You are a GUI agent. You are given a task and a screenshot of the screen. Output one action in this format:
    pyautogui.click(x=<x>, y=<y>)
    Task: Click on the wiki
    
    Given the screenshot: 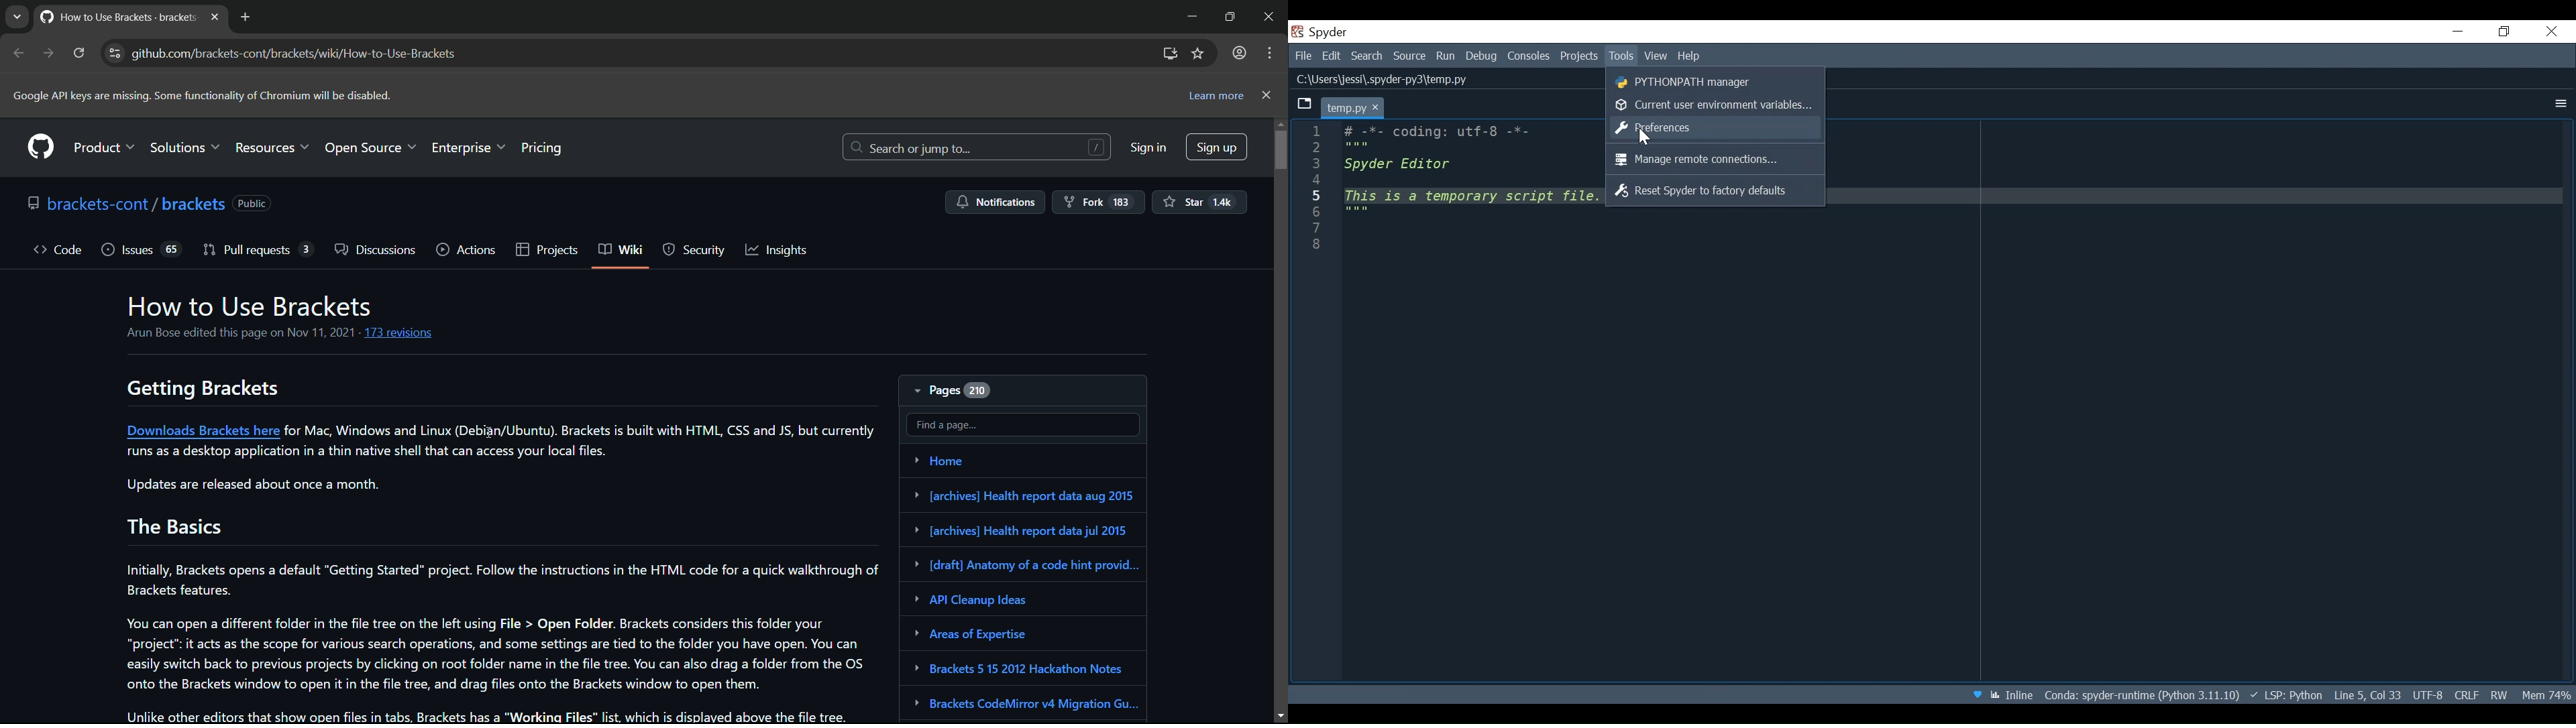 What is the action you would take?
    pyautogui.click(x=619, y=249)
    